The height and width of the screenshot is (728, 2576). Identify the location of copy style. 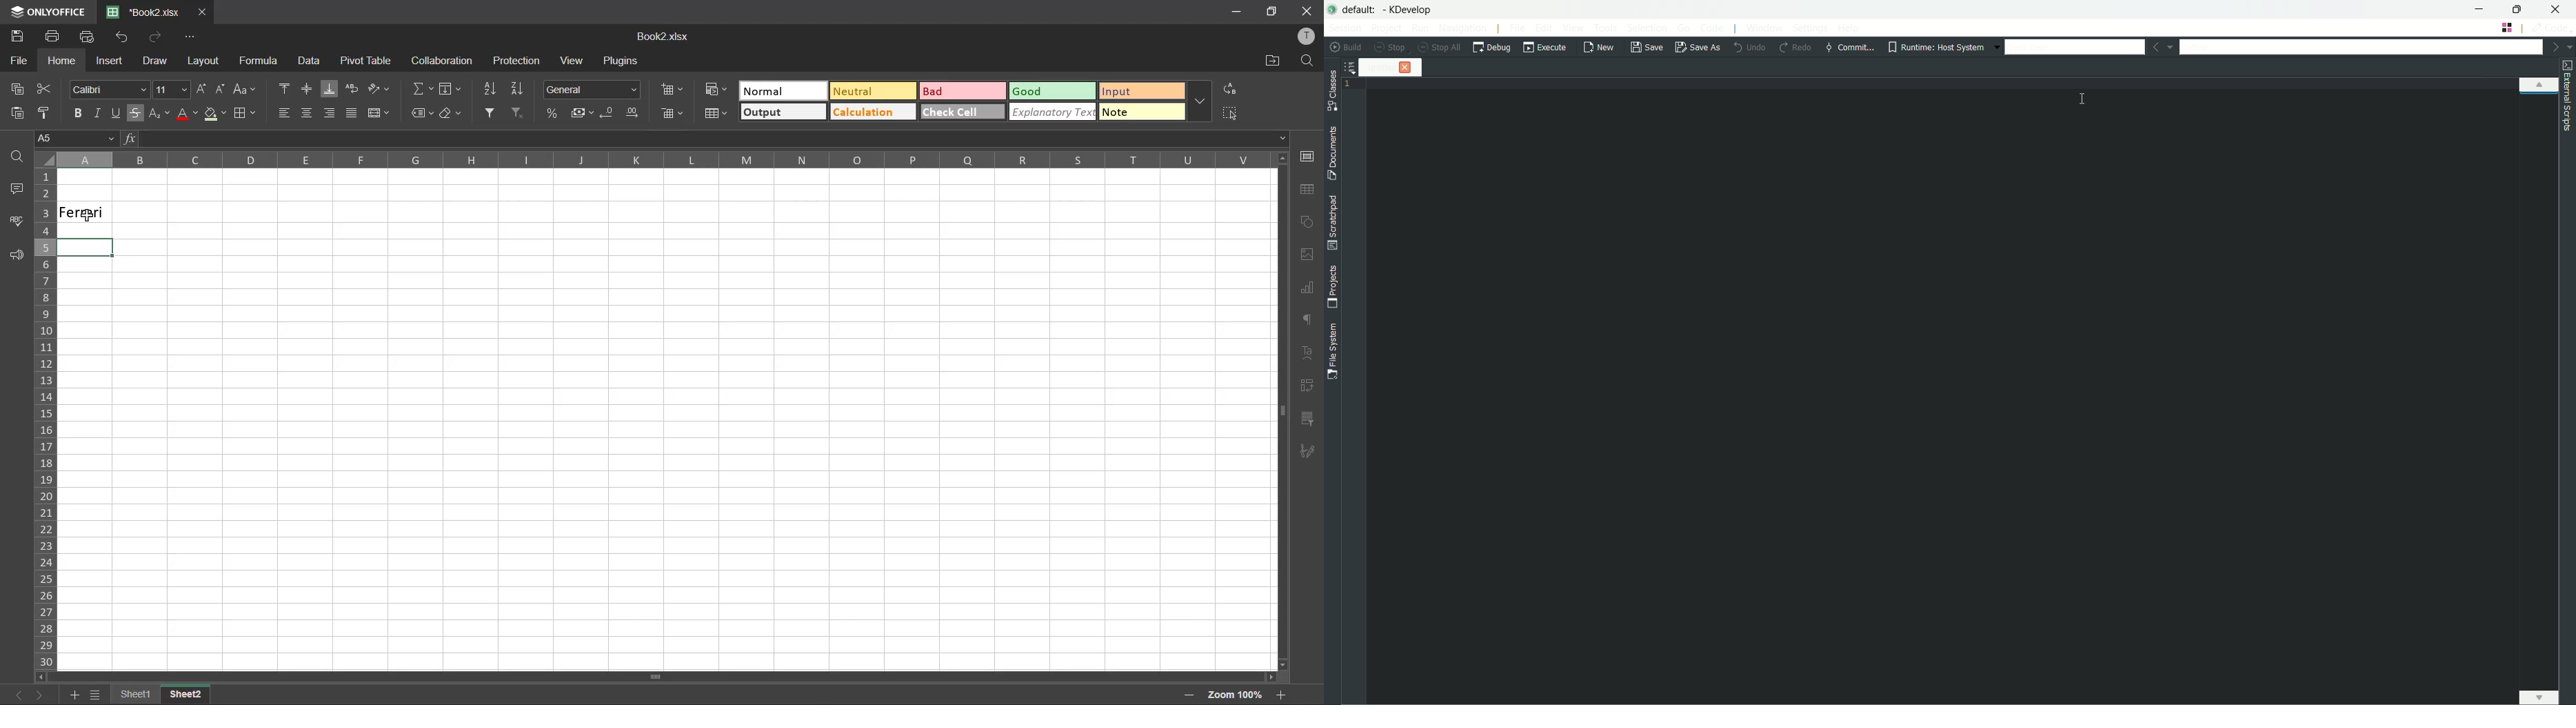
(46, 115).